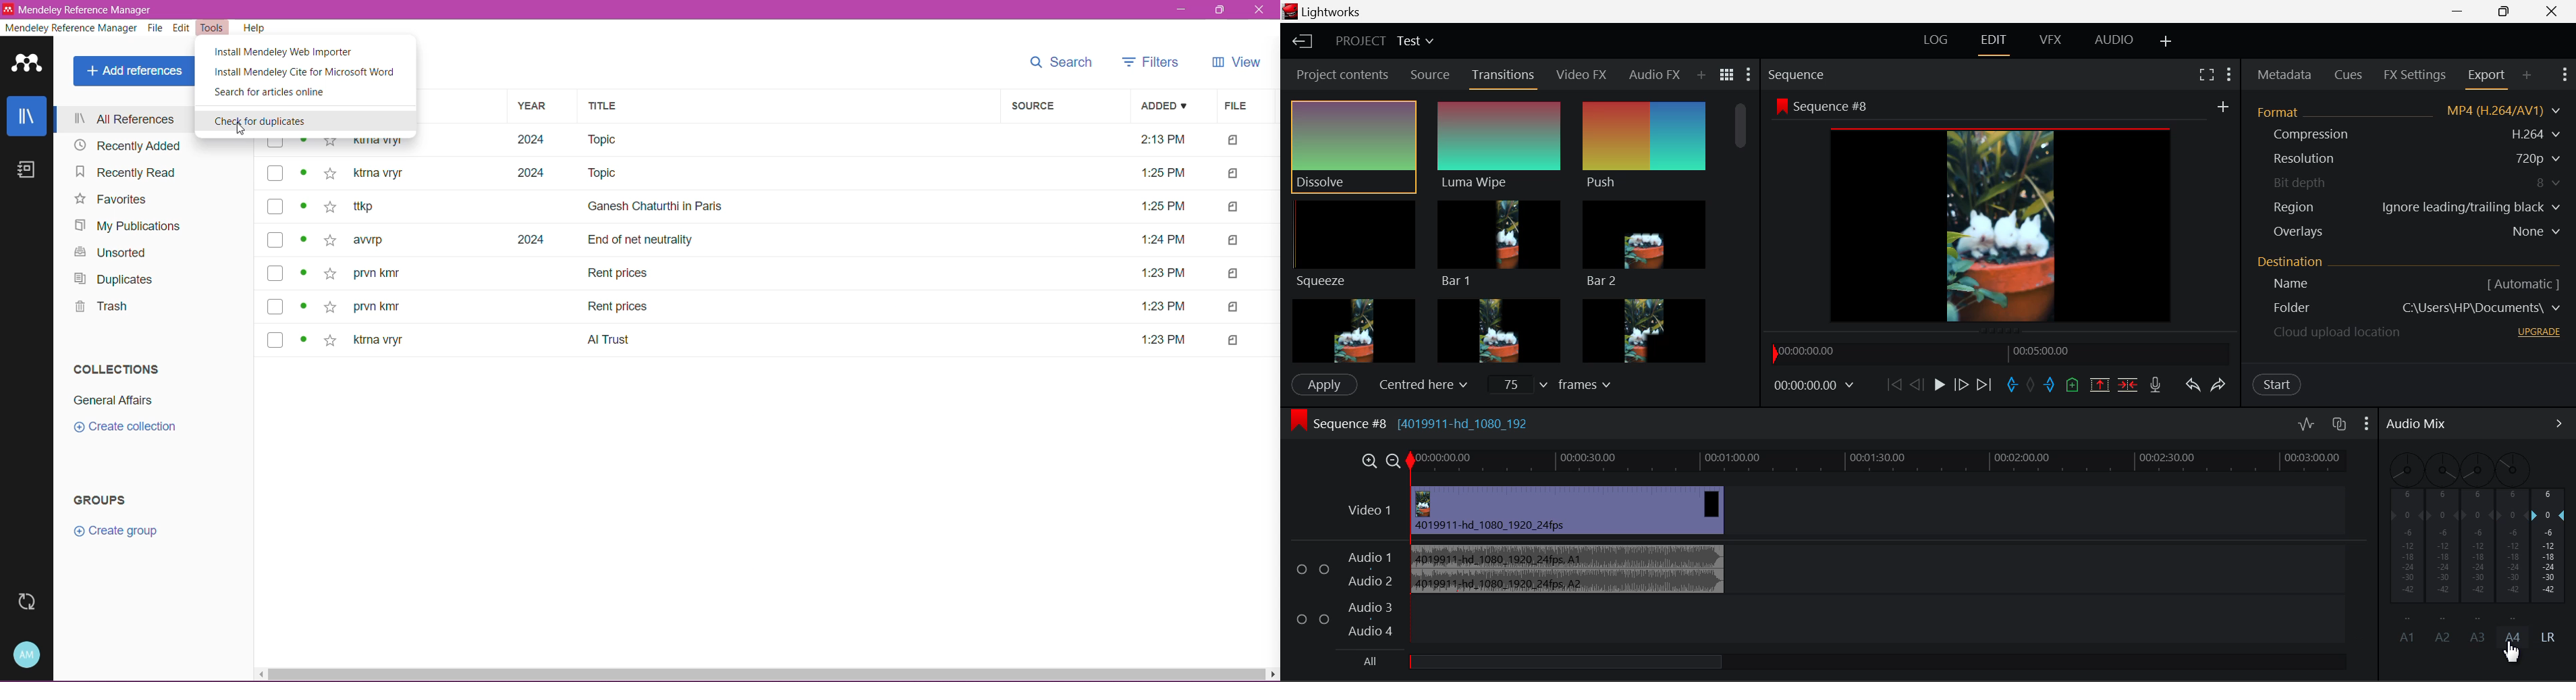 This screenshot has height=700, width=2576. Describe the element at coordinates (1235, 274) in the screenshot. I see `file` at that location.